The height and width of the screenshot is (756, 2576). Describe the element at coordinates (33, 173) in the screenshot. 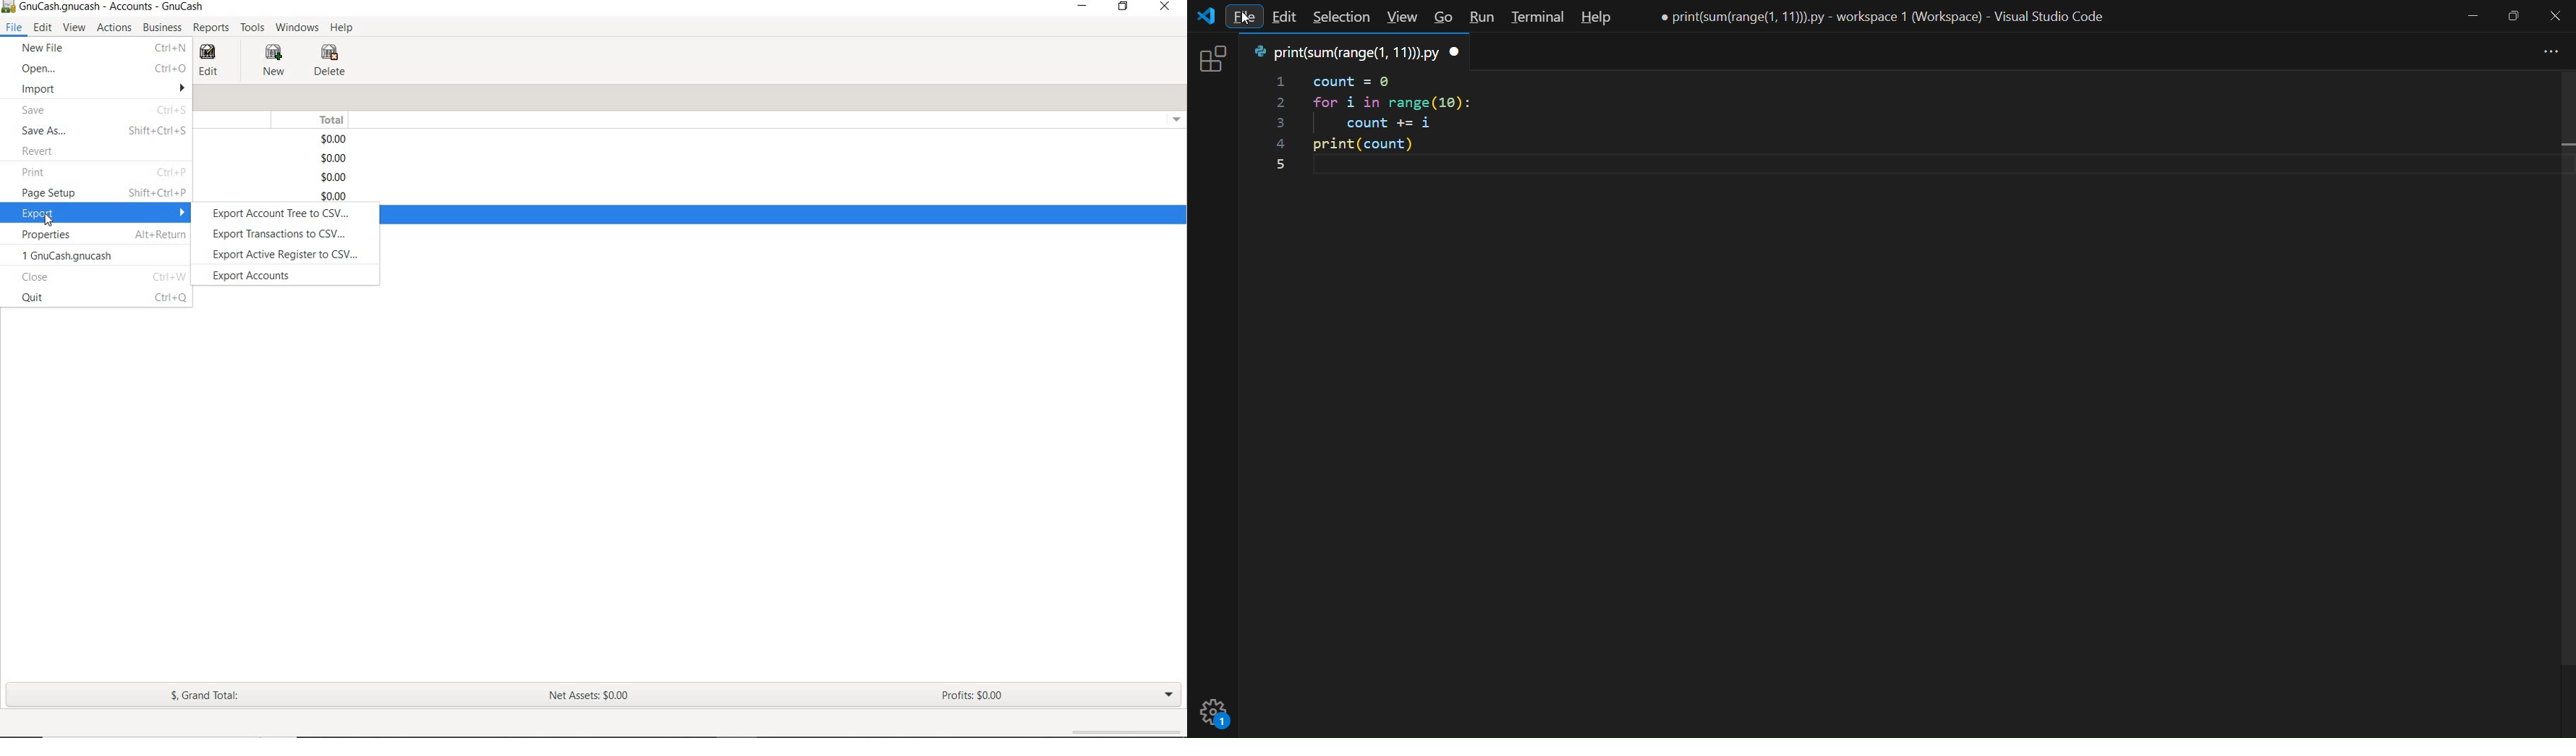

I see `PRINT` at that location.